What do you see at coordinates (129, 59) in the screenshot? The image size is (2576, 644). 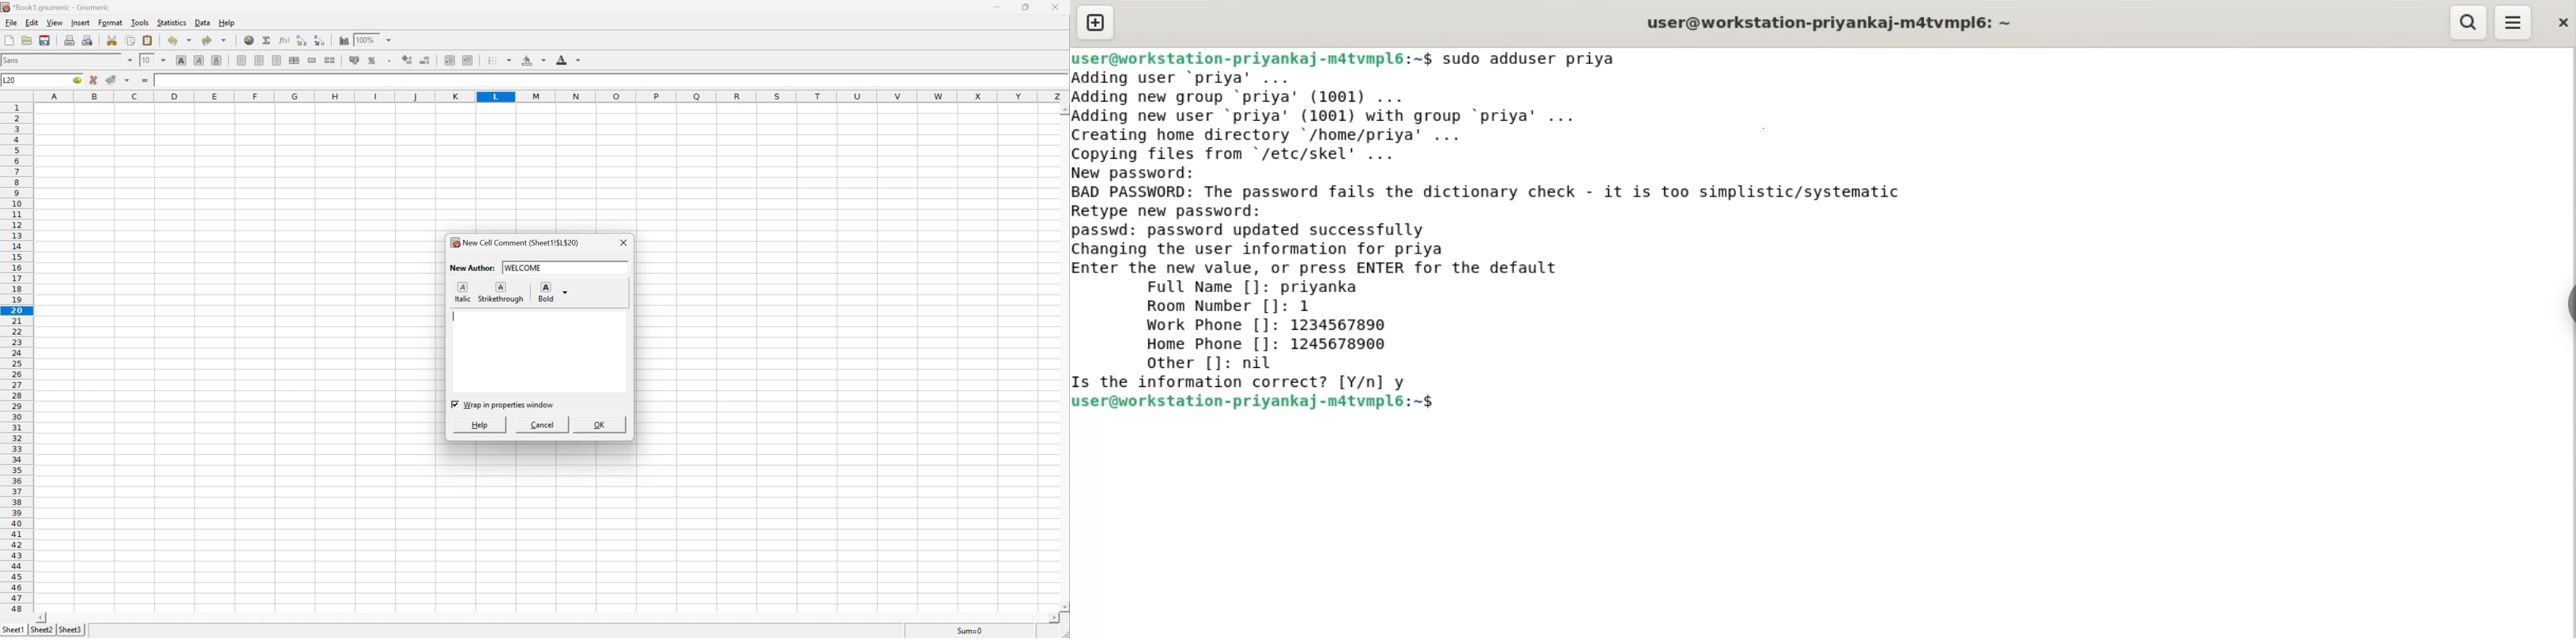 I see `Drop Down` at bounding box center [129, 59].